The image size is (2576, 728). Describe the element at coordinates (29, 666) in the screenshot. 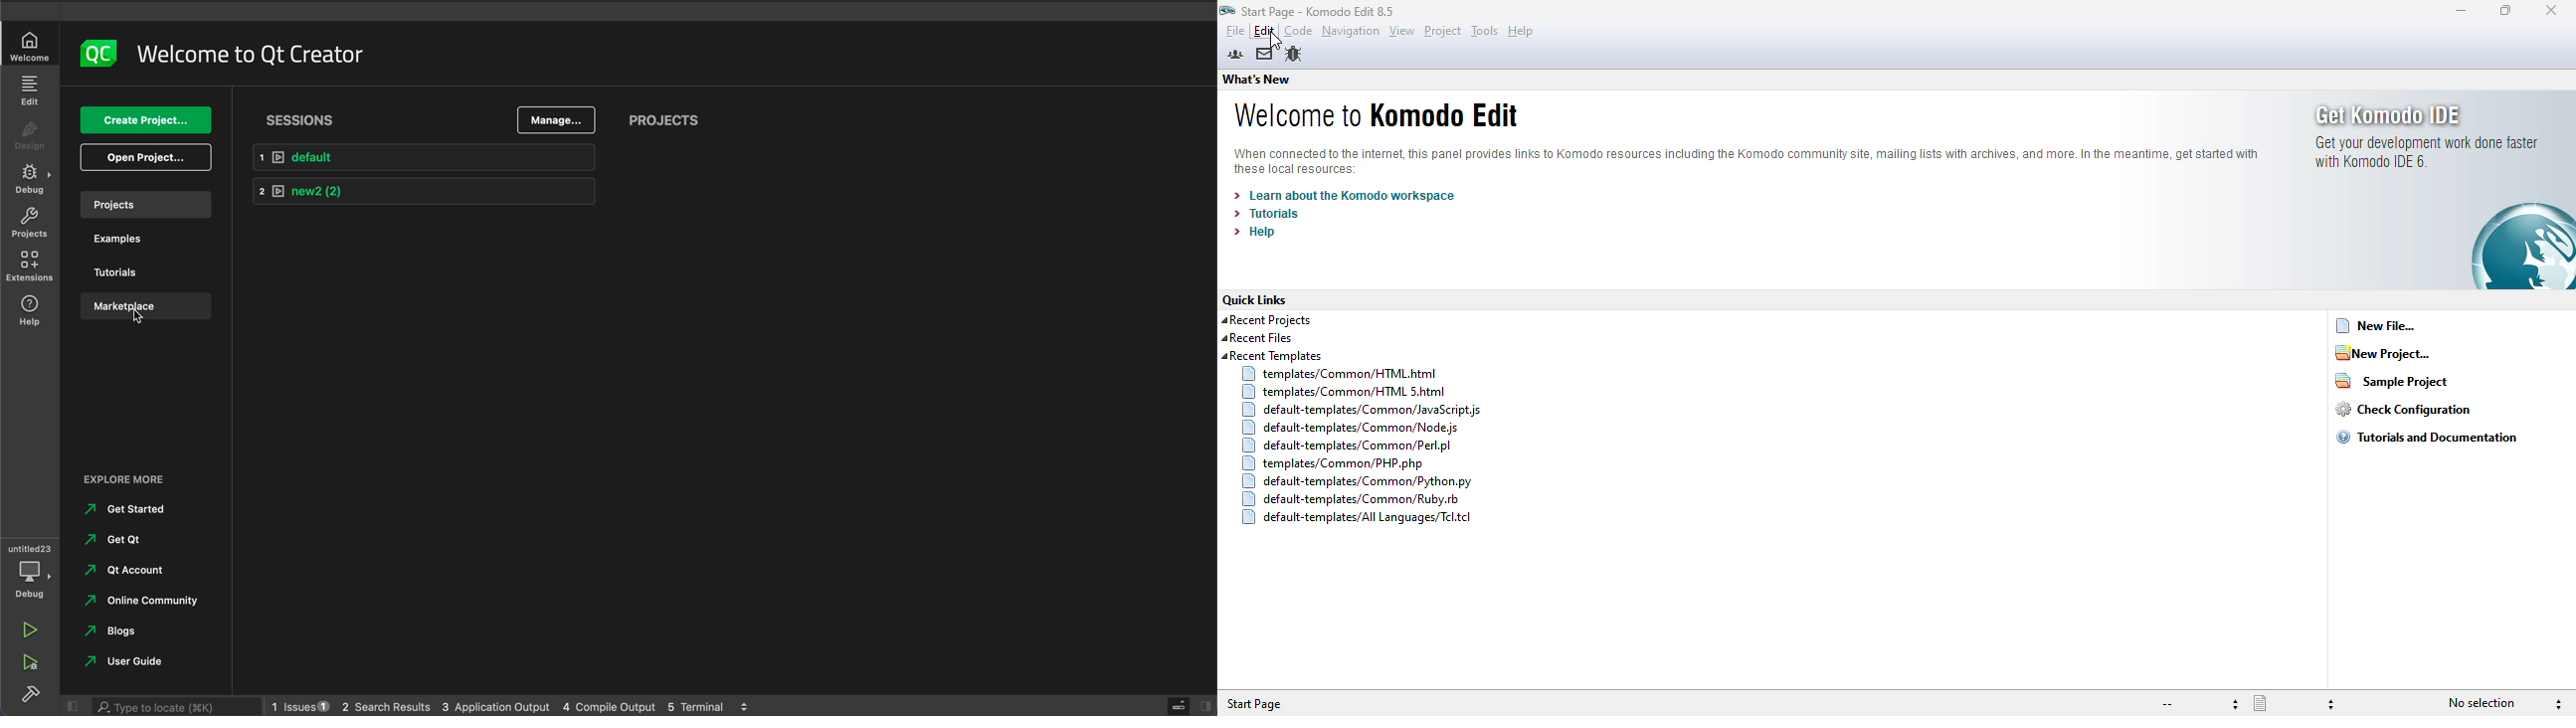

I see `run debug` at that location.